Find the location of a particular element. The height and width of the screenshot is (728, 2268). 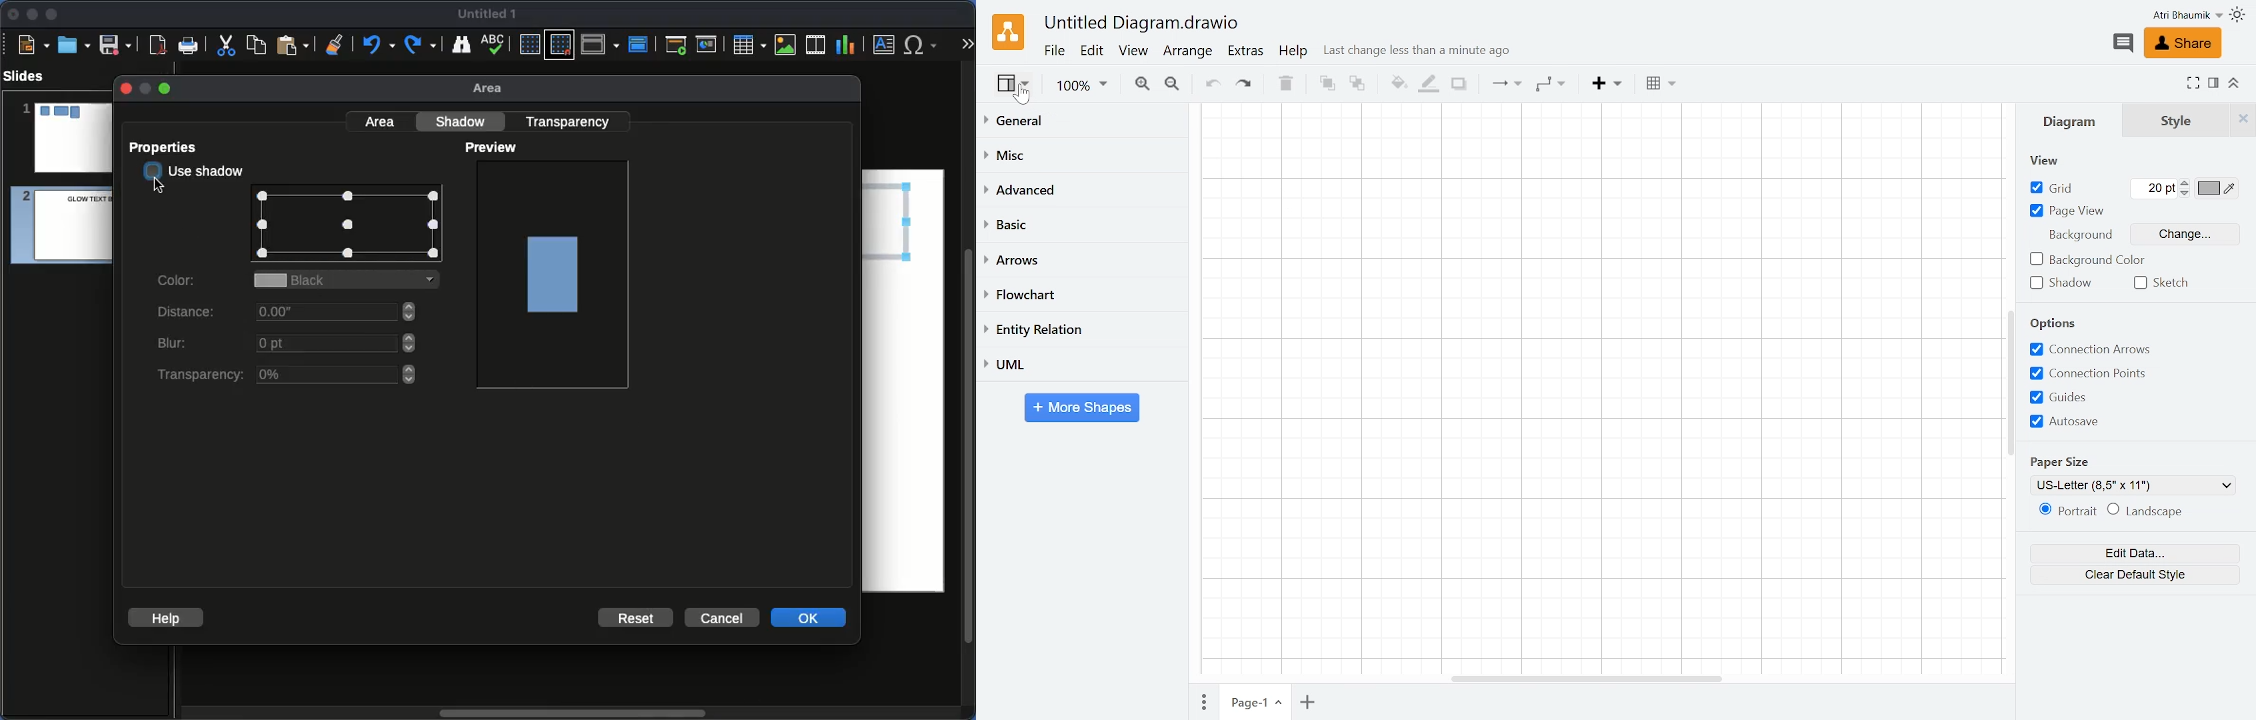

Shadow is located at coordinates (2060, 283).